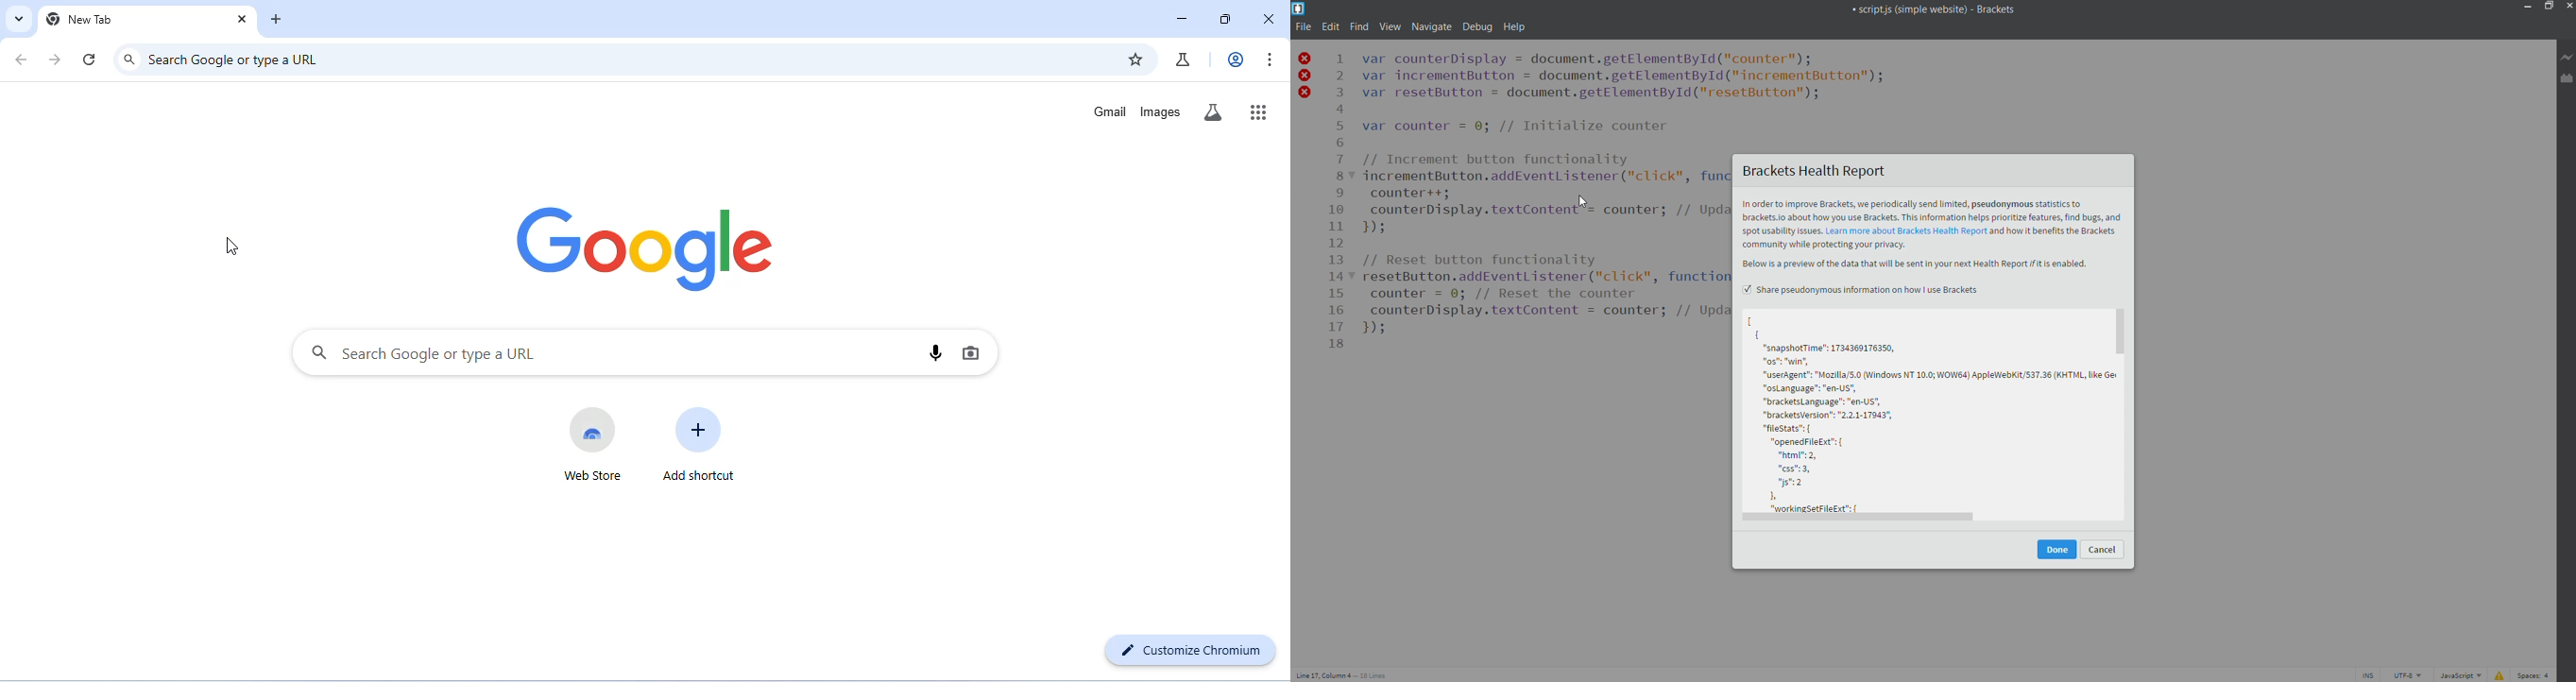  What do you see at coordinates (1544, 184) in the screenshot?
I see `text editor having code to display and interact with a counter on a webpage` at bounding box center [1544, 184].